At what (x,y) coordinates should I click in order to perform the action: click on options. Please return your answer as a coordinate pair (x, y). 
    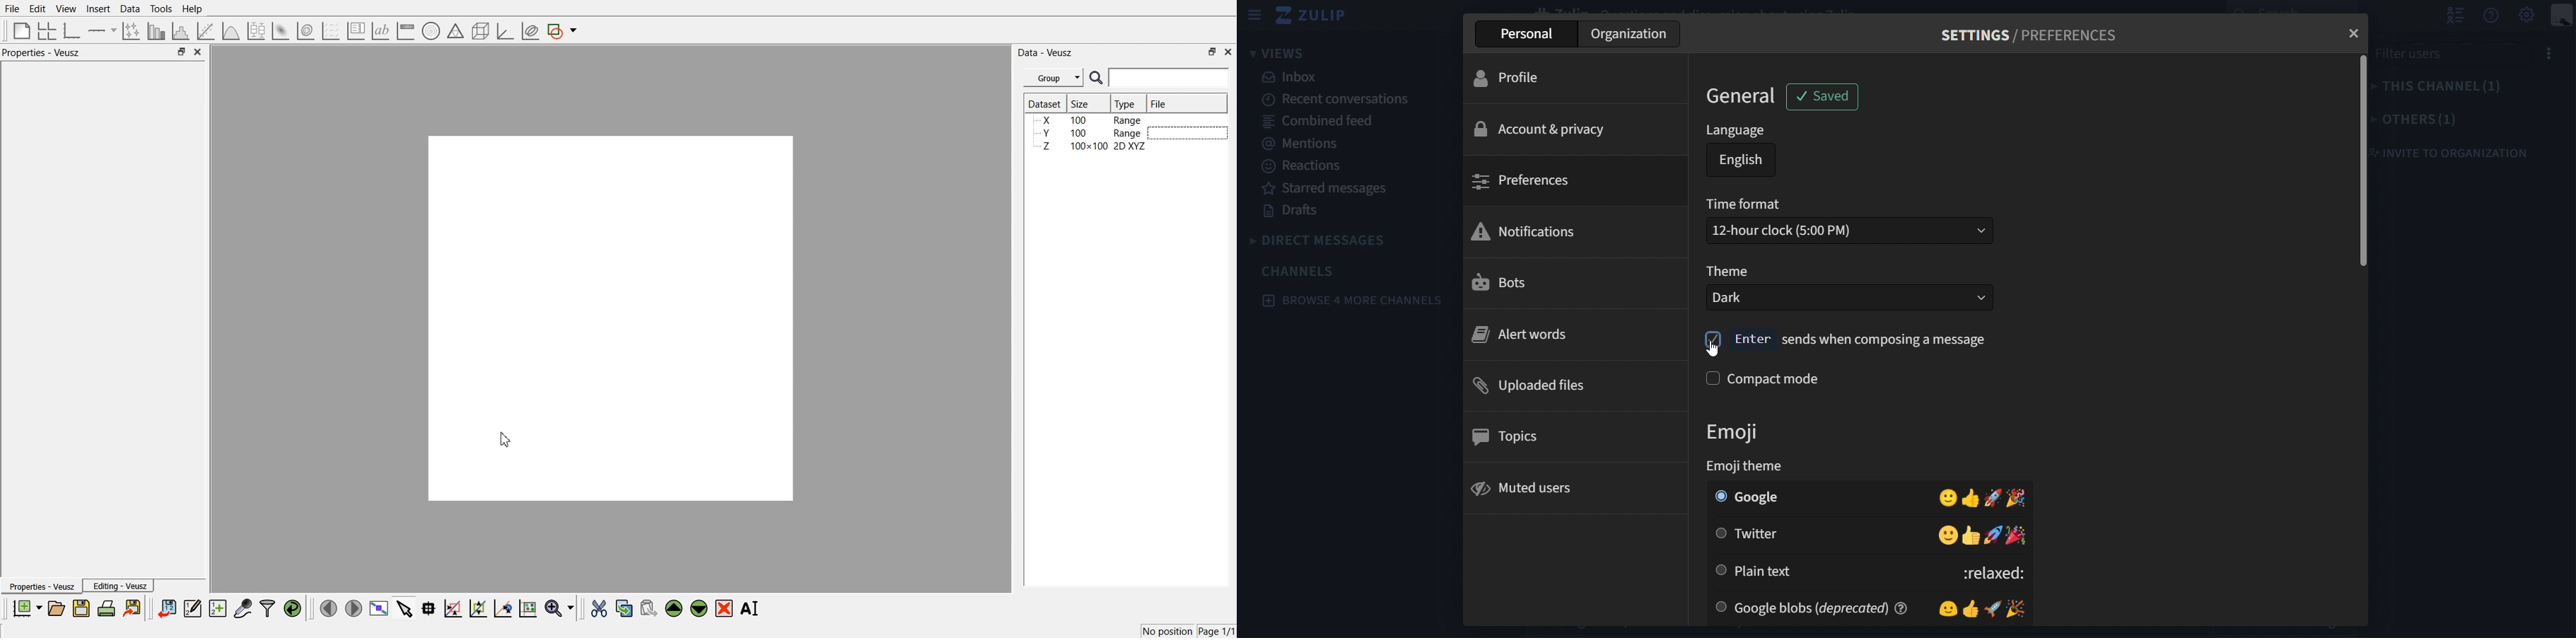
    Looking at the image, I should click on (2557, 53).